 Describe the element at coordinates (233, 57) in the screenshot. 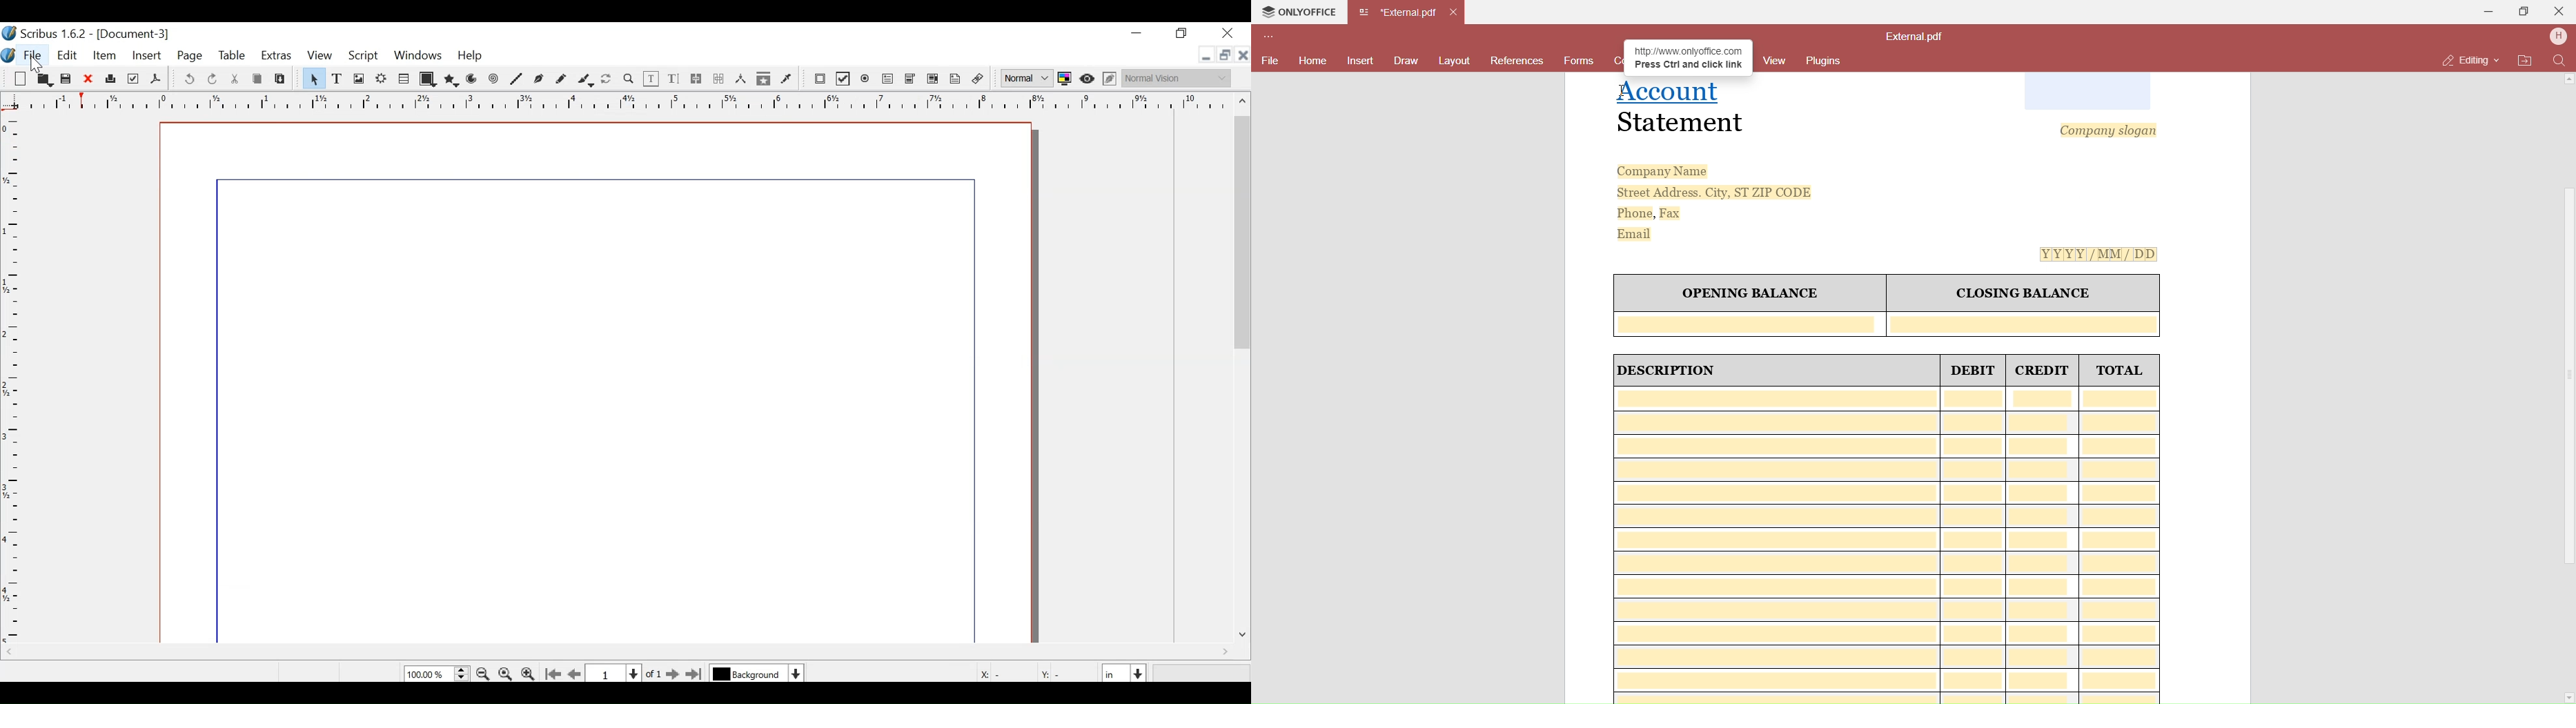

I see `Table` at that location.